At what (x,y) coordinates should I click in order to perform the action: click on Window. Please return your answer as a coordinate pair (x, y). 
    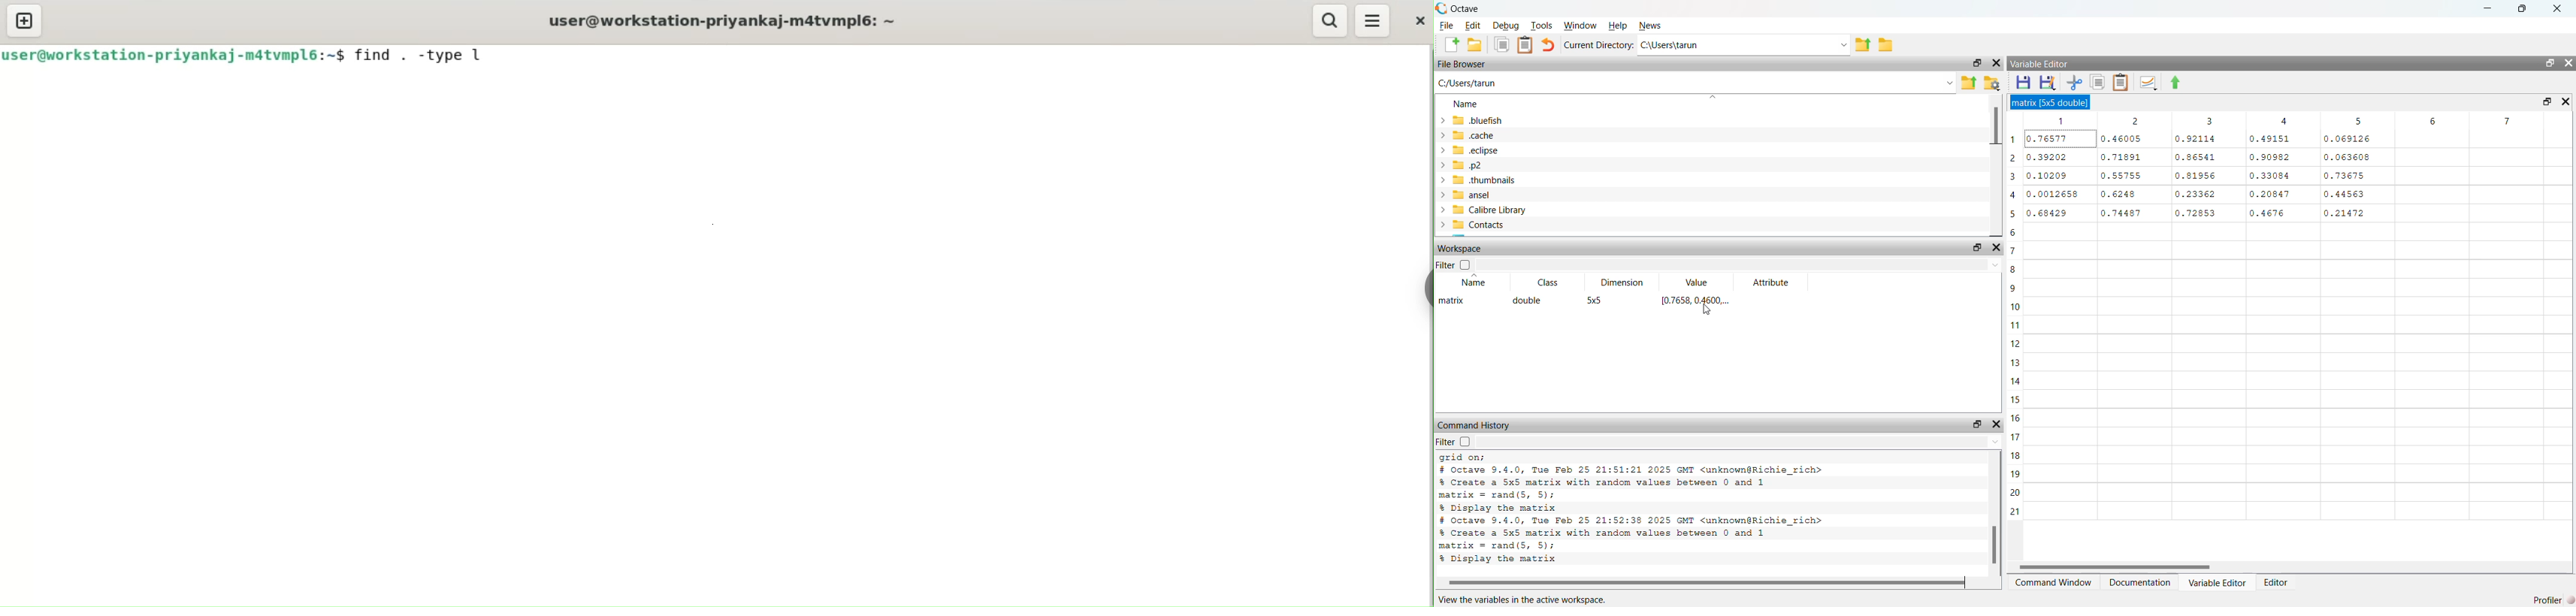
    Looking at the image, I should click on (1583, 25).